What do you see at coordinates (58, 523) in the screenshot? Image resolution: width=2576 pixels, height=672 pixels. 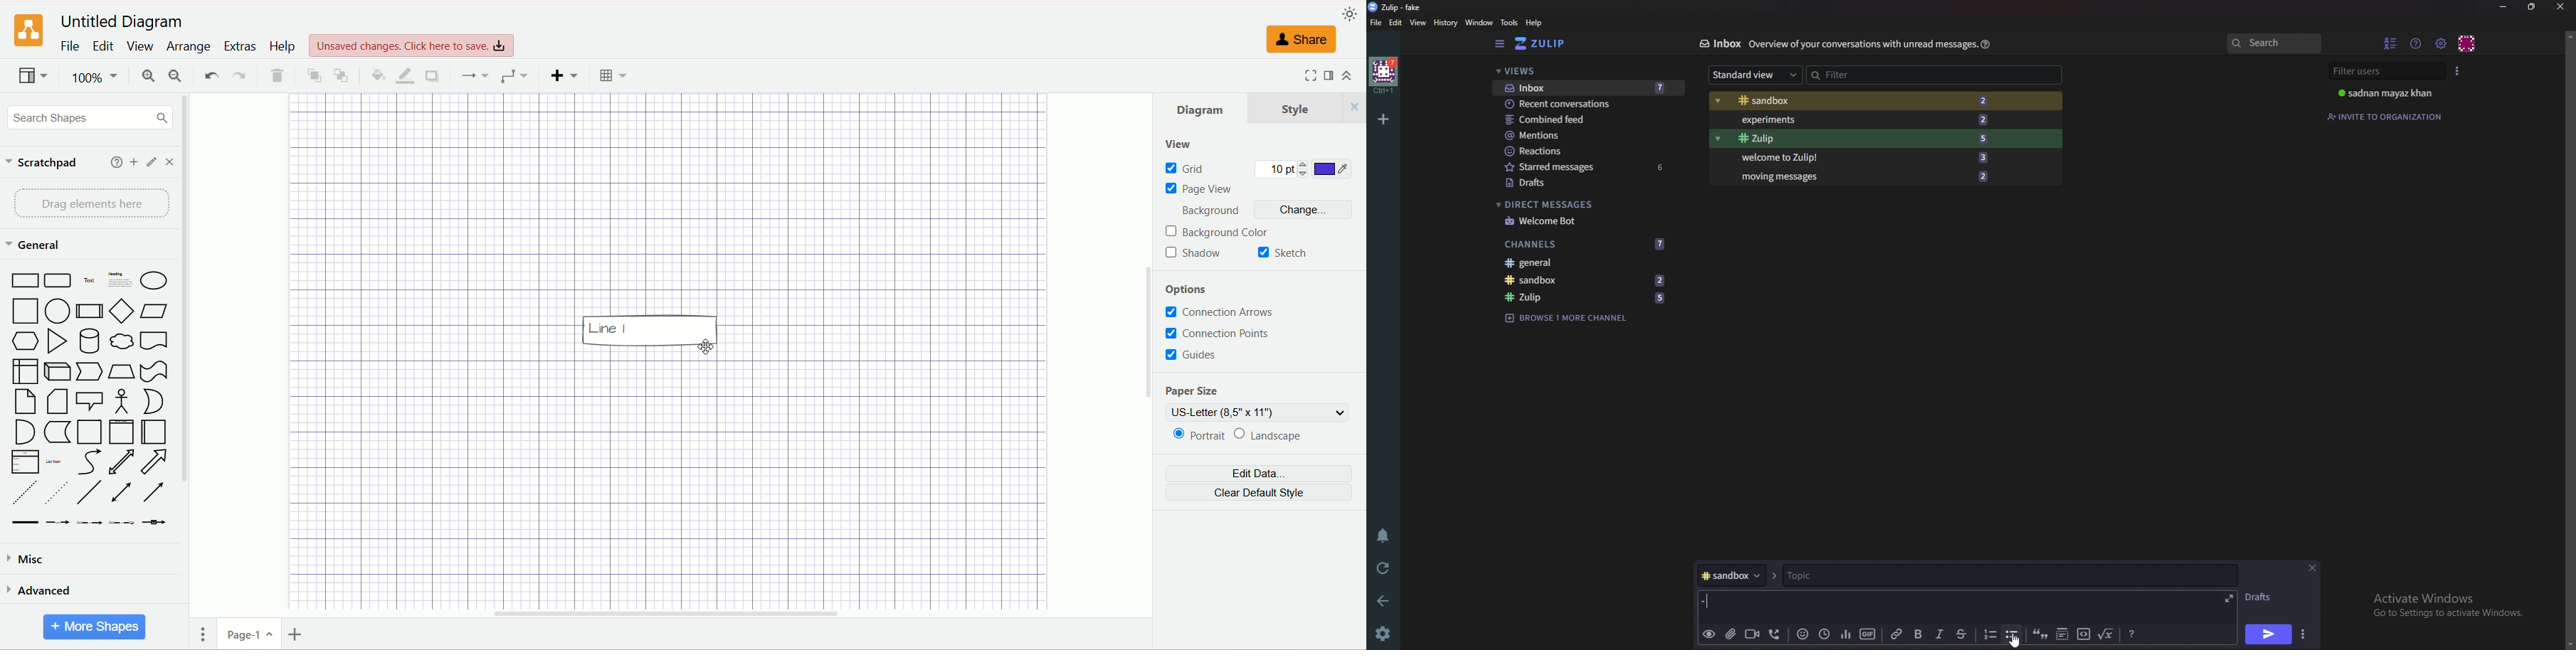 I see `Connector with label` at bounding box center [58, 523].